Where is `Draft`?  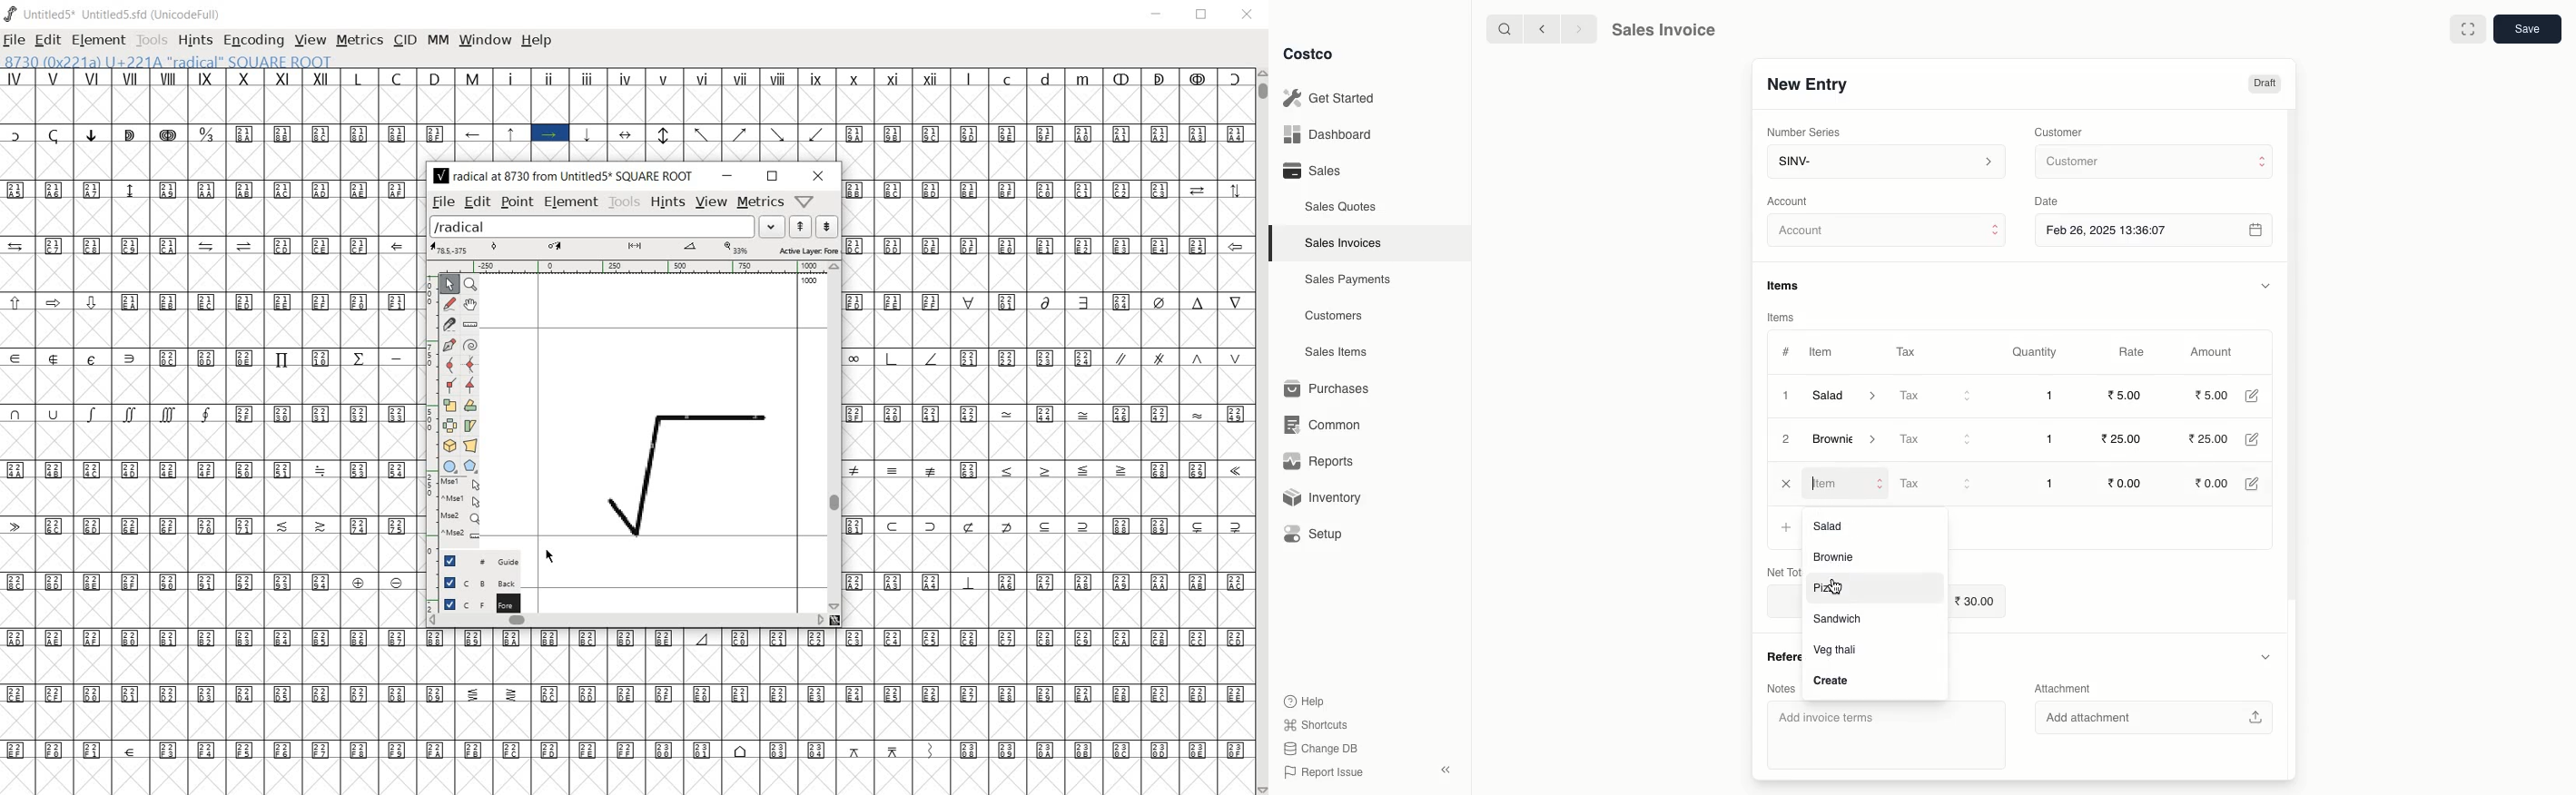 Draft is located at coordinates (2265, 84).